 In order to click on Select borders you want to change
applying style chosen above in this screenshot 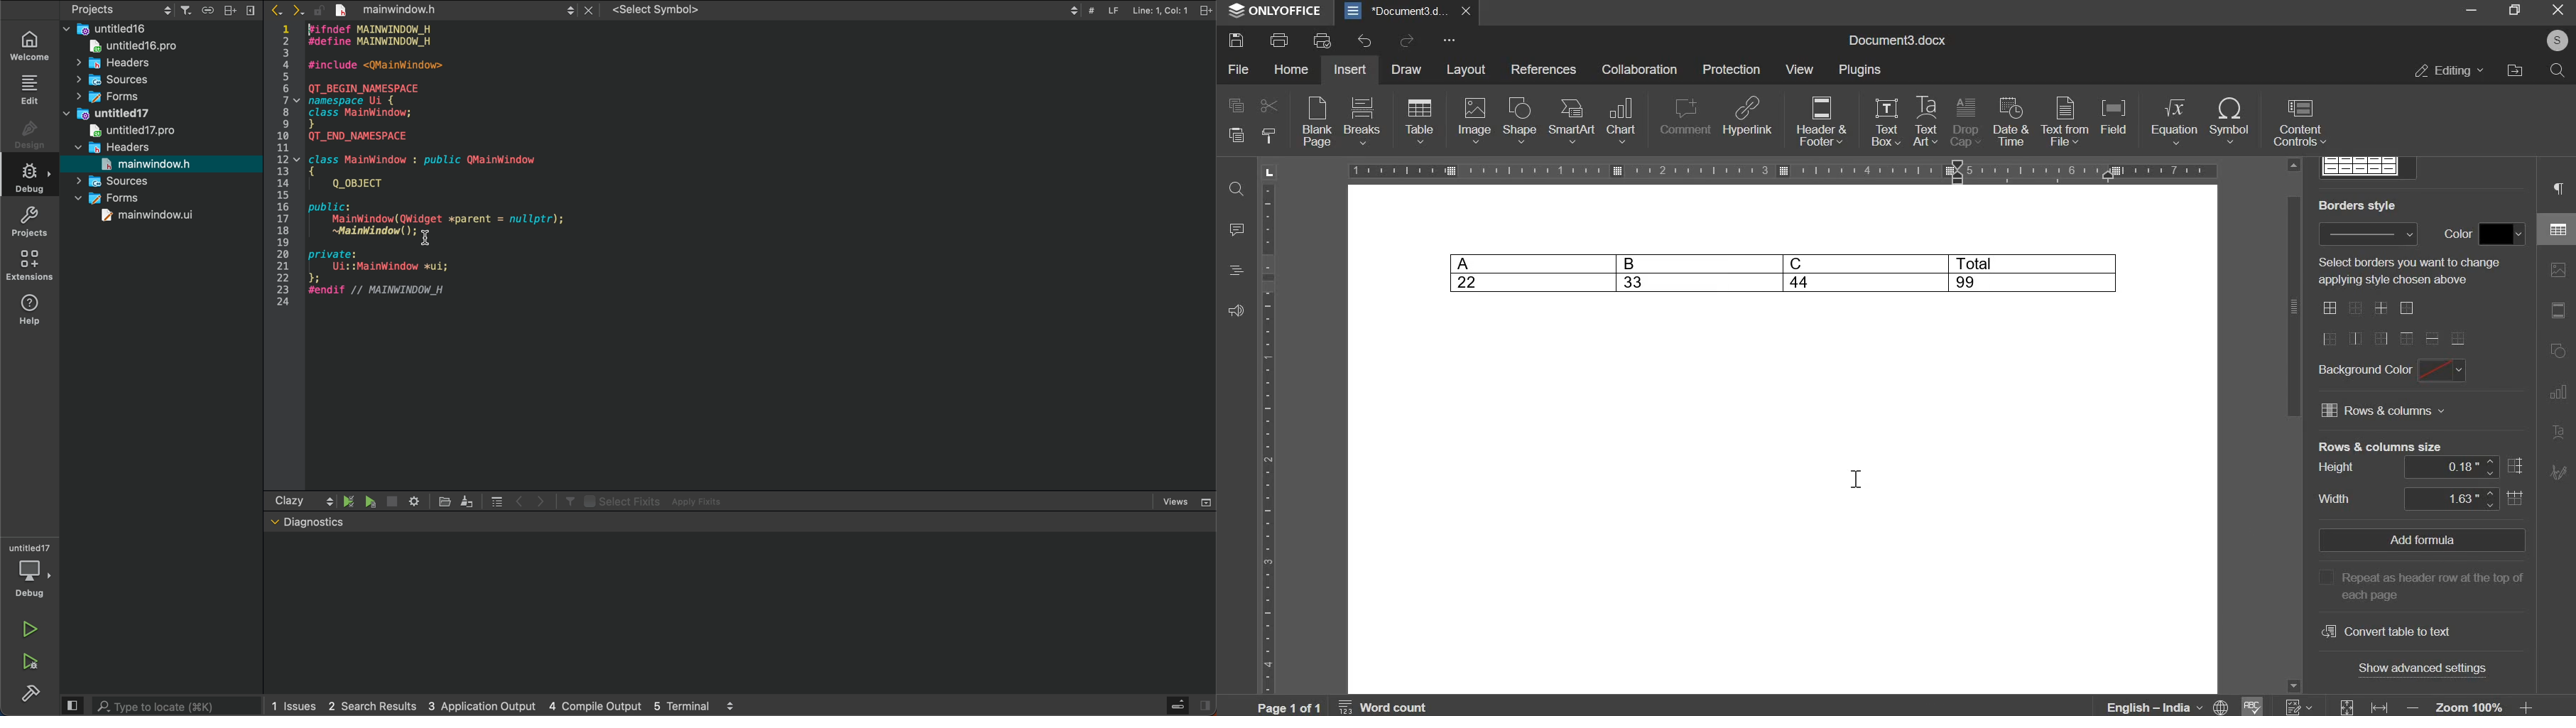, I will do `click(2411, 271)`.